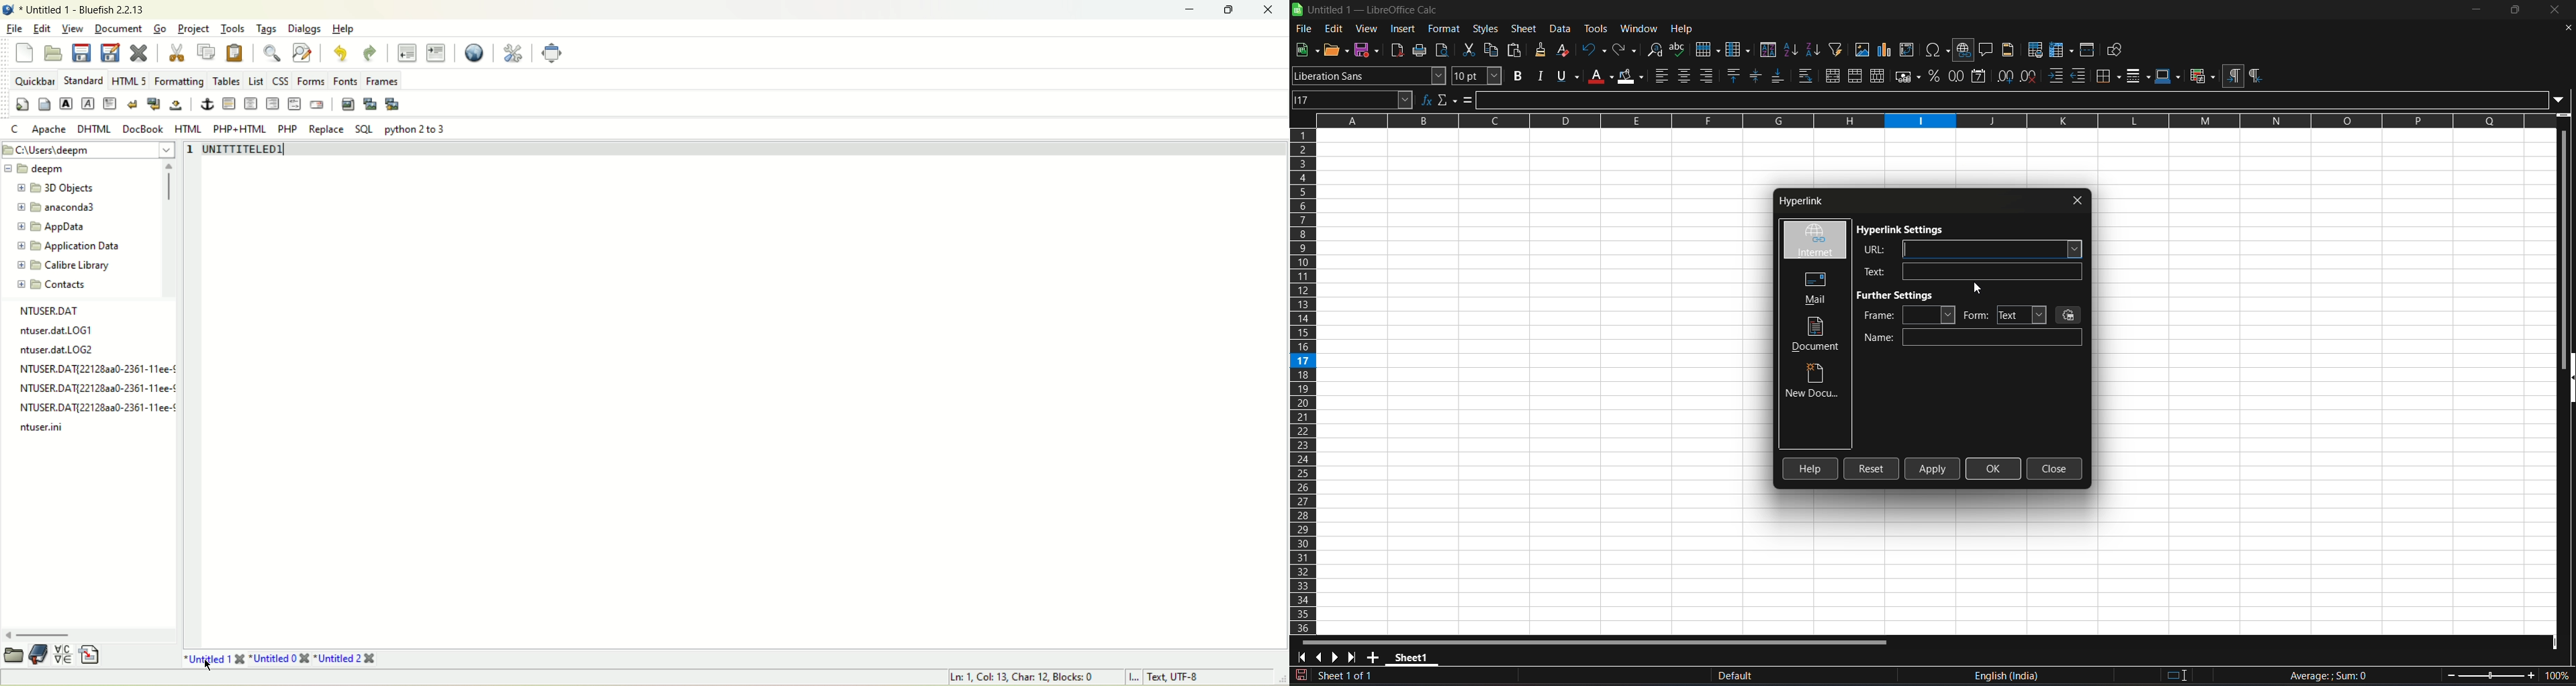 Image resolution: width=2576 pixels, height=700 pixels. What do you see at coordinates (347, 105) in the screenshot?
I see `insert image` at bounding box center [347, 105].